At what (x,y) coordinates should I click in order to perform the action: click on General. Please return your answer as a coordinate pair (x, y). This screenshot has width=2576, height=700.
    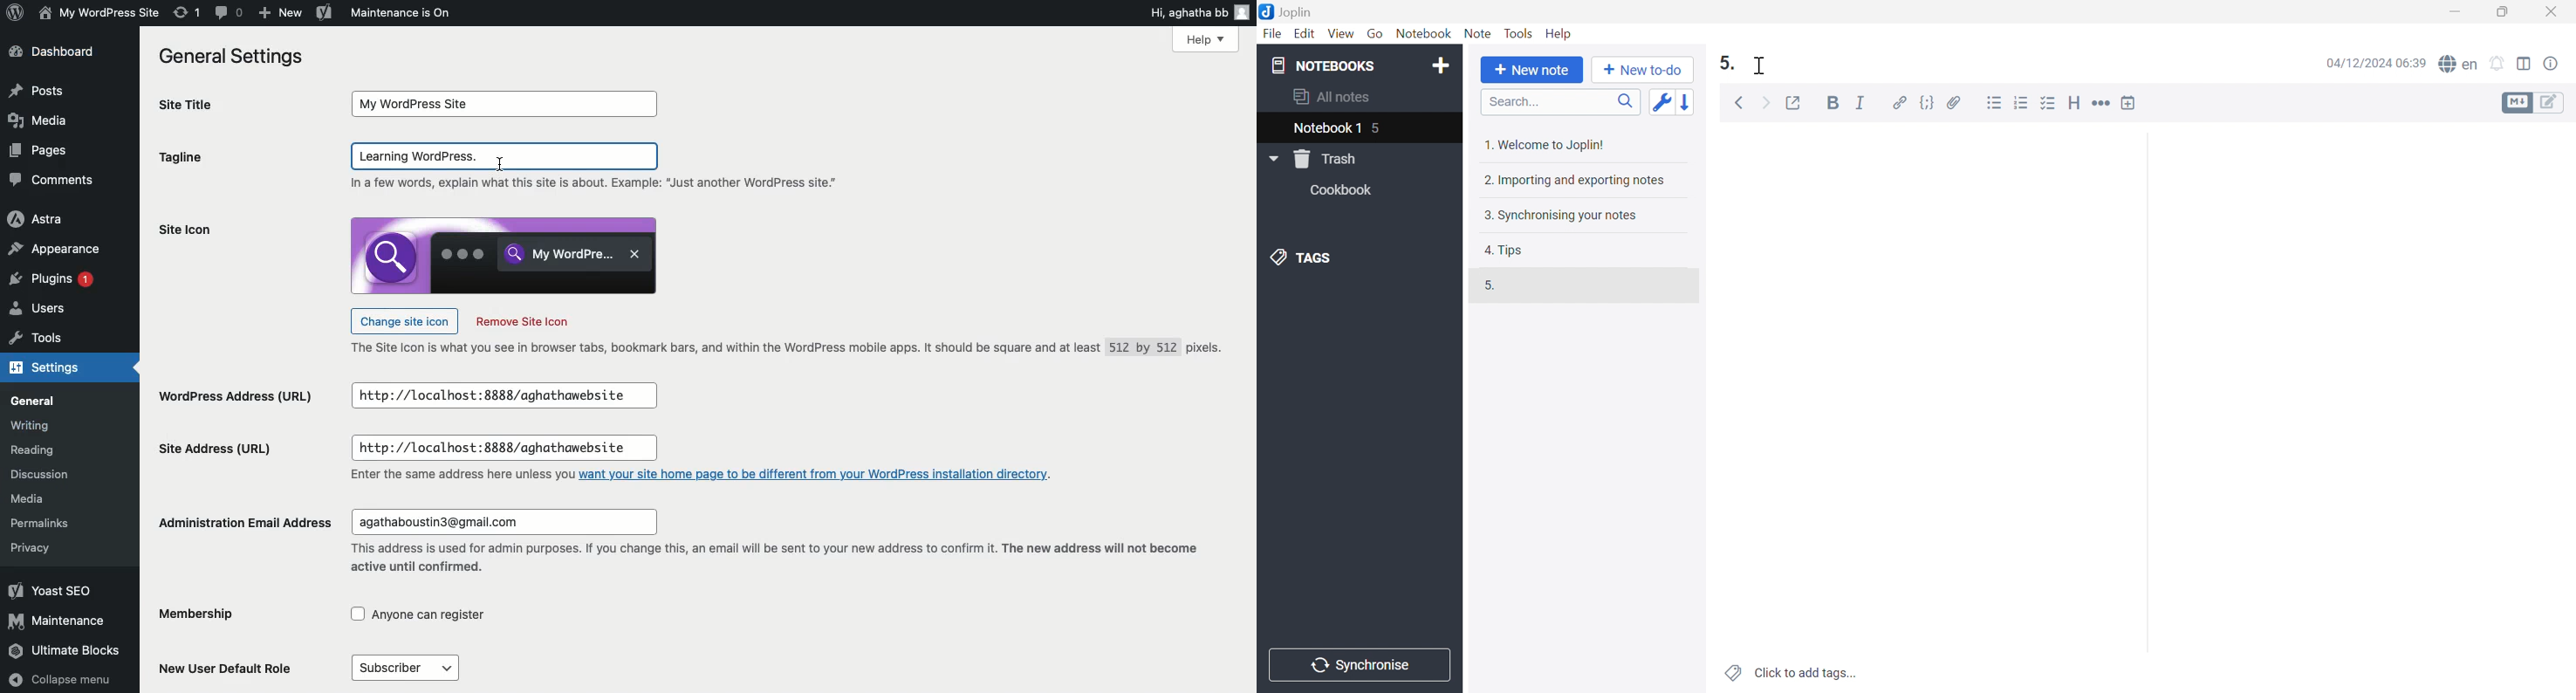
    Looking at the image, I should click on (37, 401).